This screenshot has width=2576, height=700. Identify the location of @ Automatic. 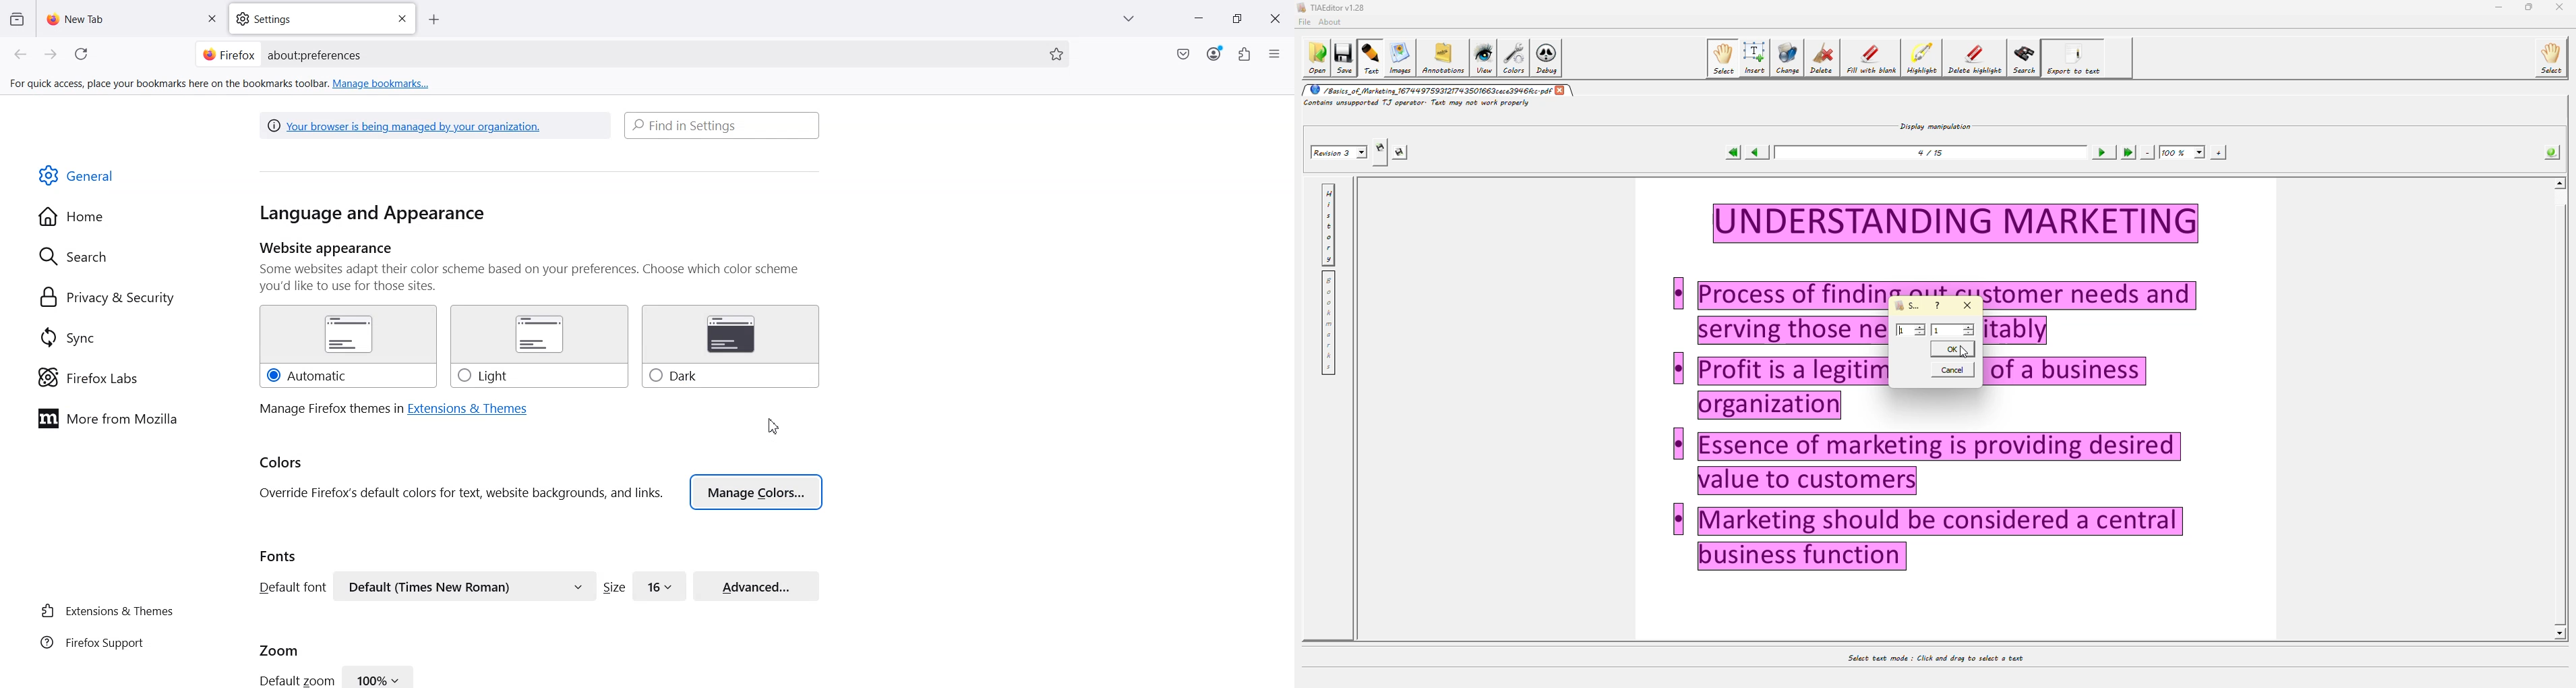
(347, 347).